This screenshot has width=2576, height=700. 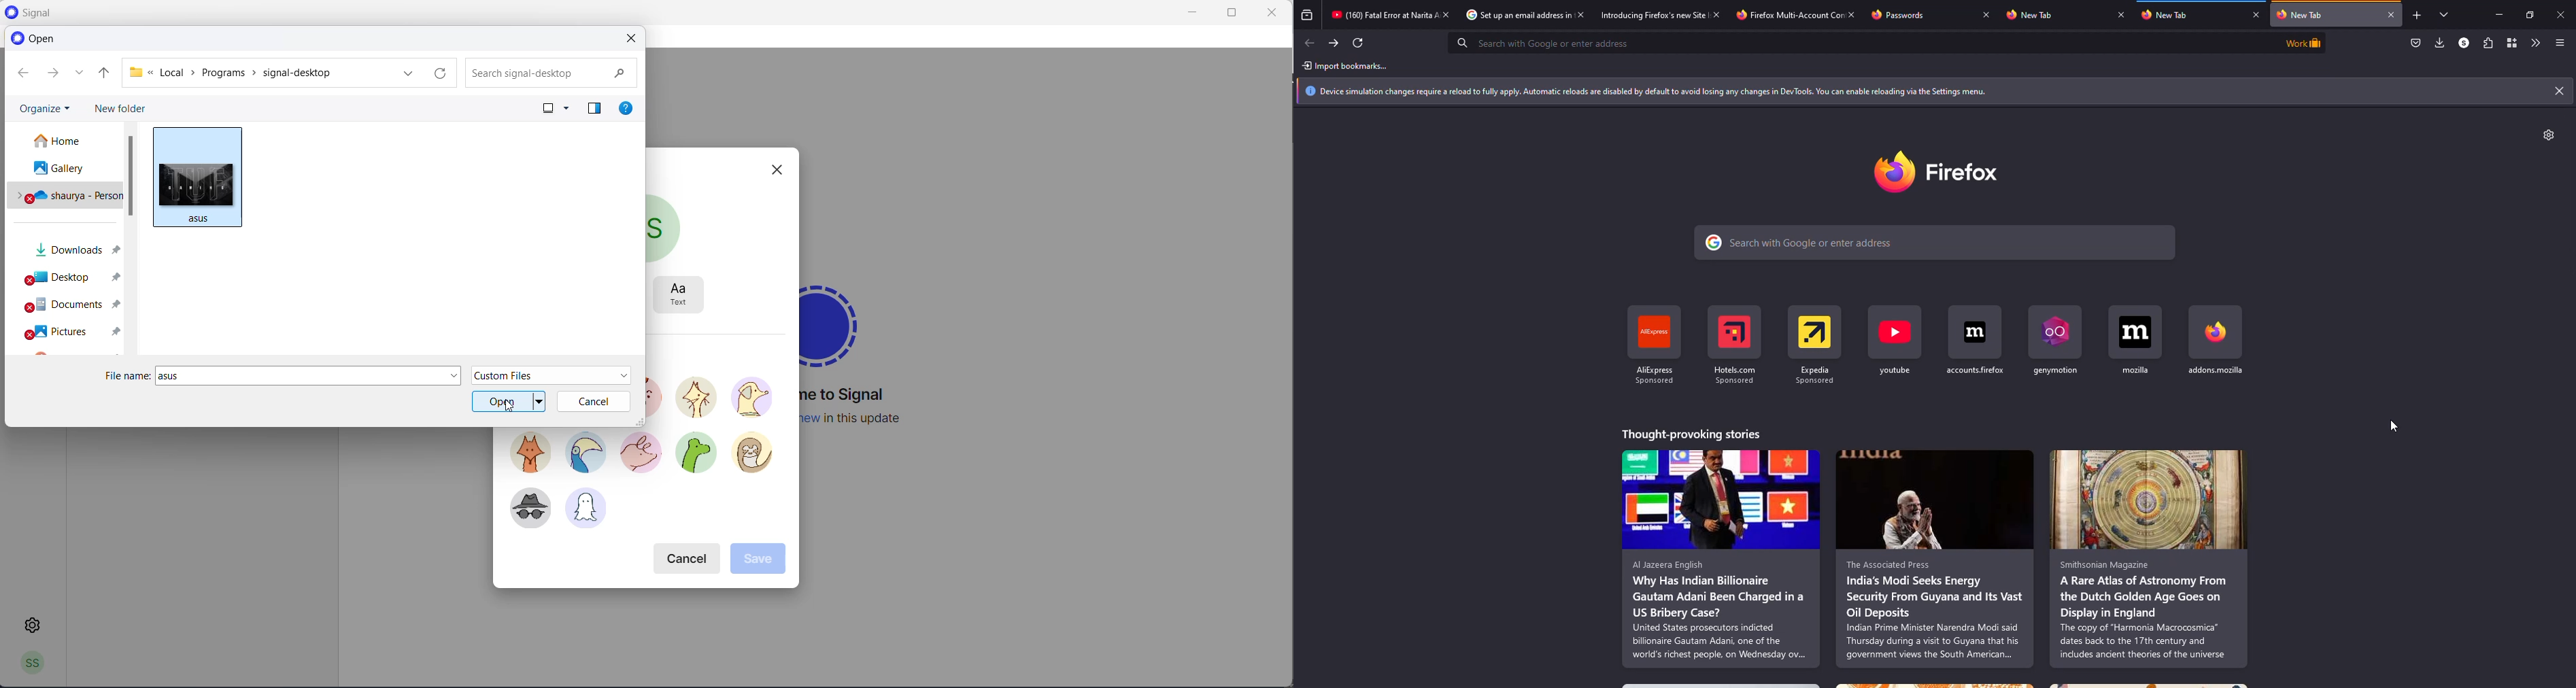 I want to click on tab, so click(x=2326, y=15).